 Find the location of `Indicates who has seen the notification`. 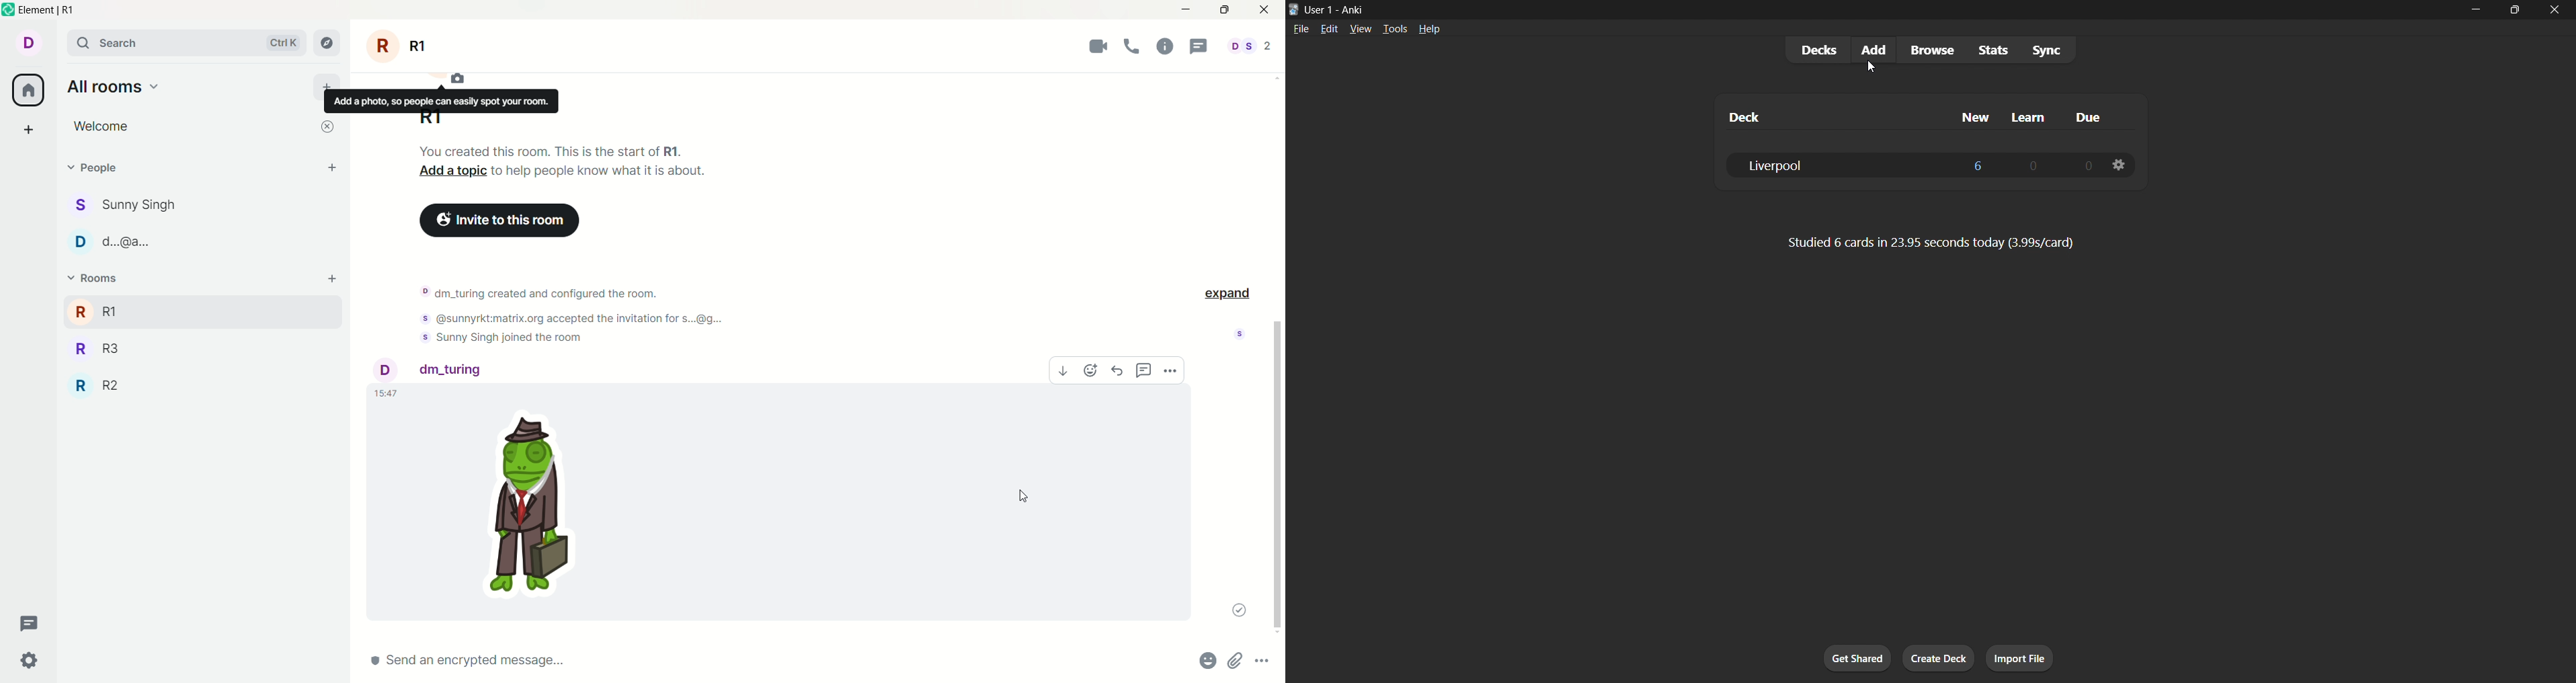

Indicates who has seen the notification is located at coordinates (1240, 334).